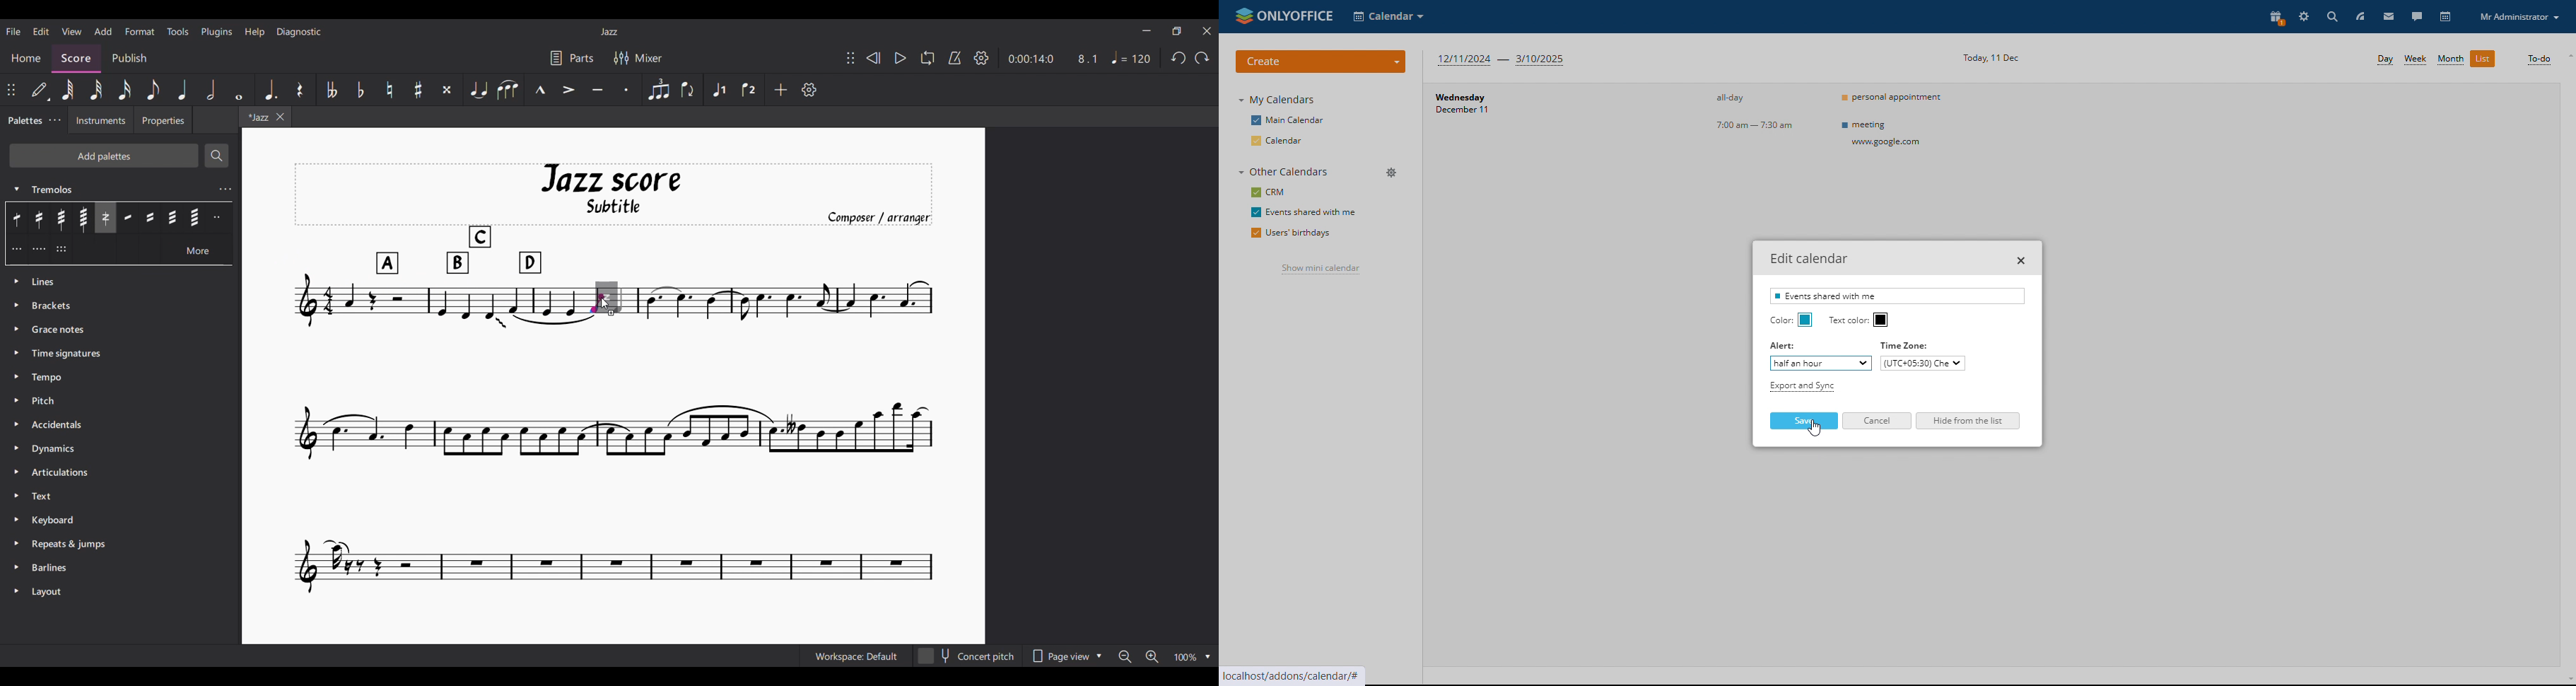  I want to click on Palettes, so click(23, 120).